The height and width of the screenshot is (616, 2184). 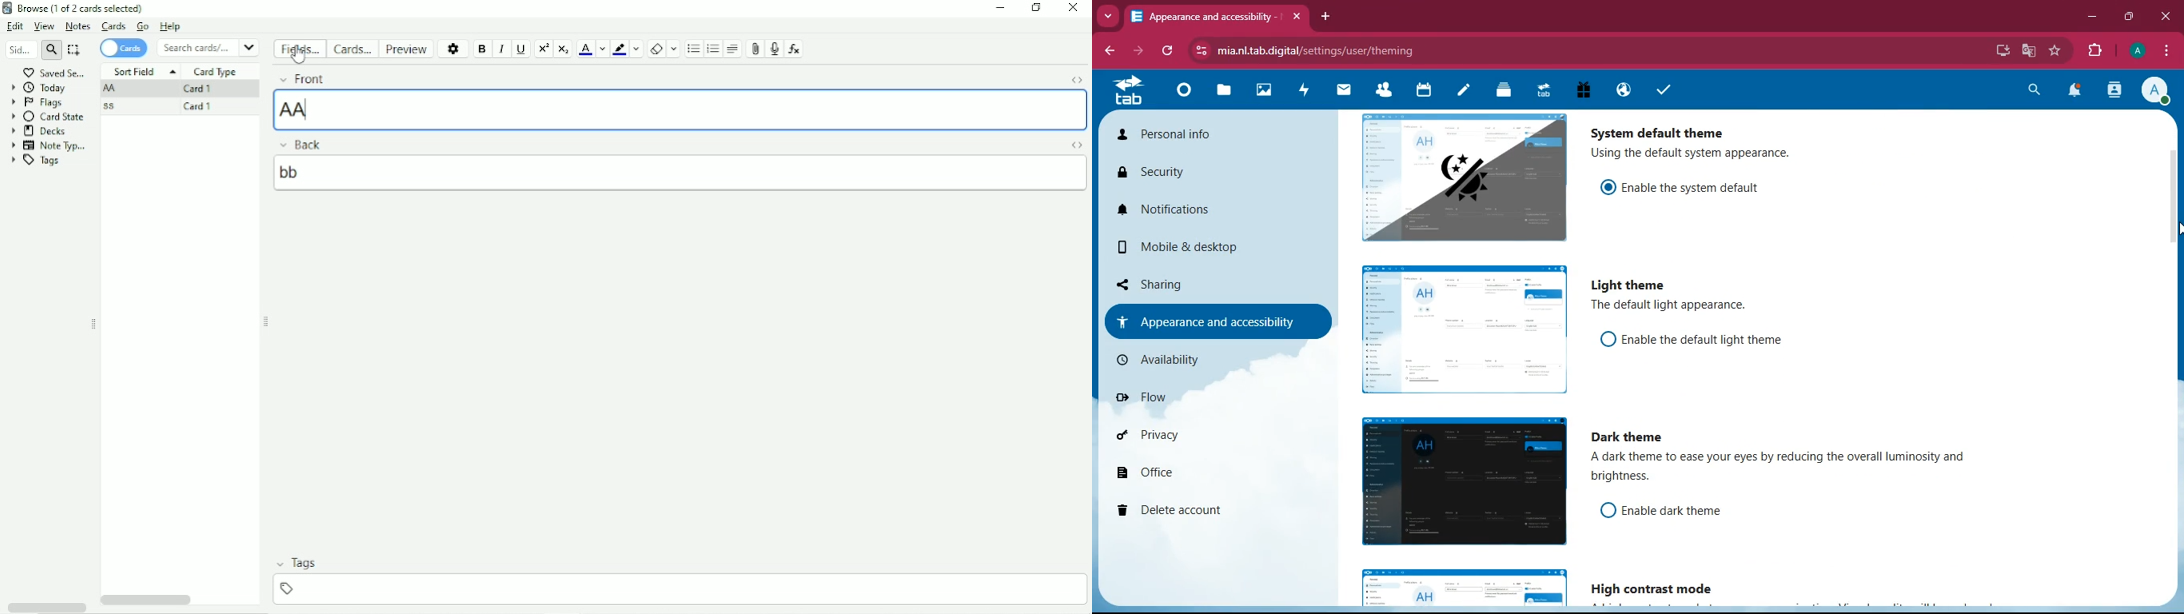 I want to click on search, so click(x=2031, y=90).